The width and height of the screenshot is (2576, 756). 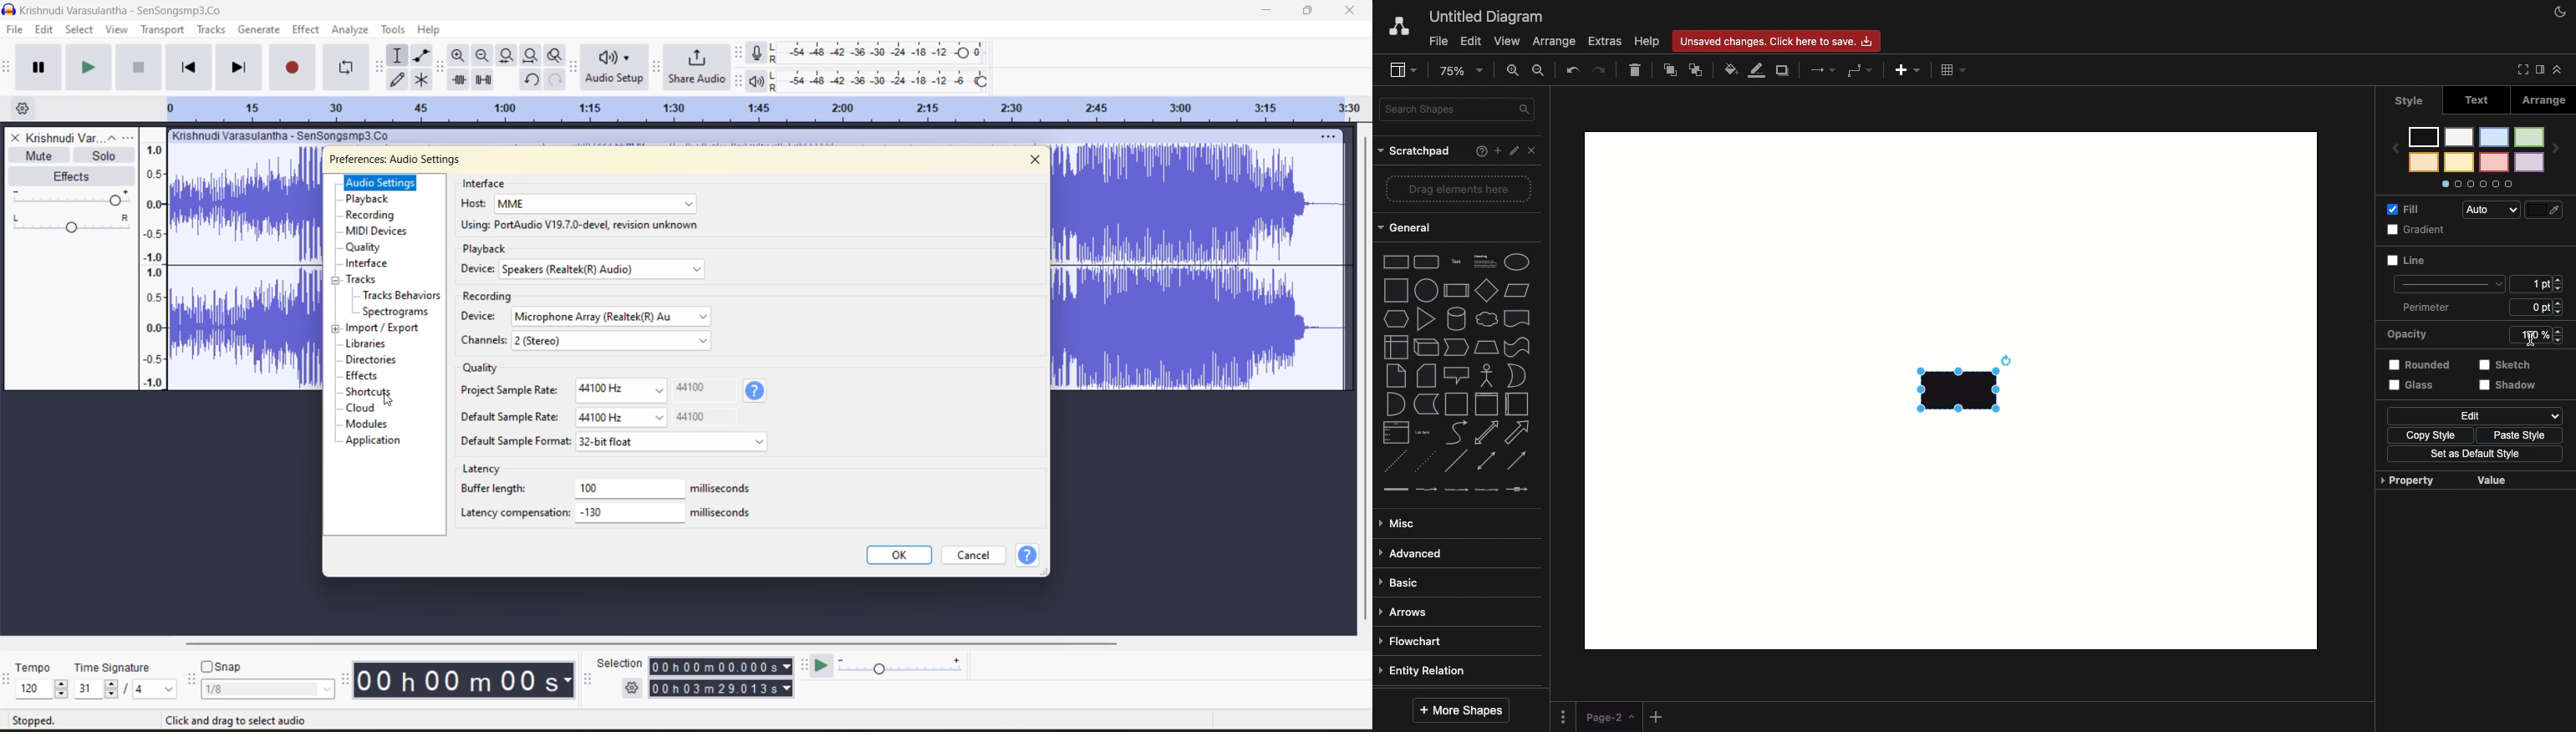 What do you see at coordinates (608, 489) in the screenshot?
I see `buffer length` at bounding box center [608, 489].